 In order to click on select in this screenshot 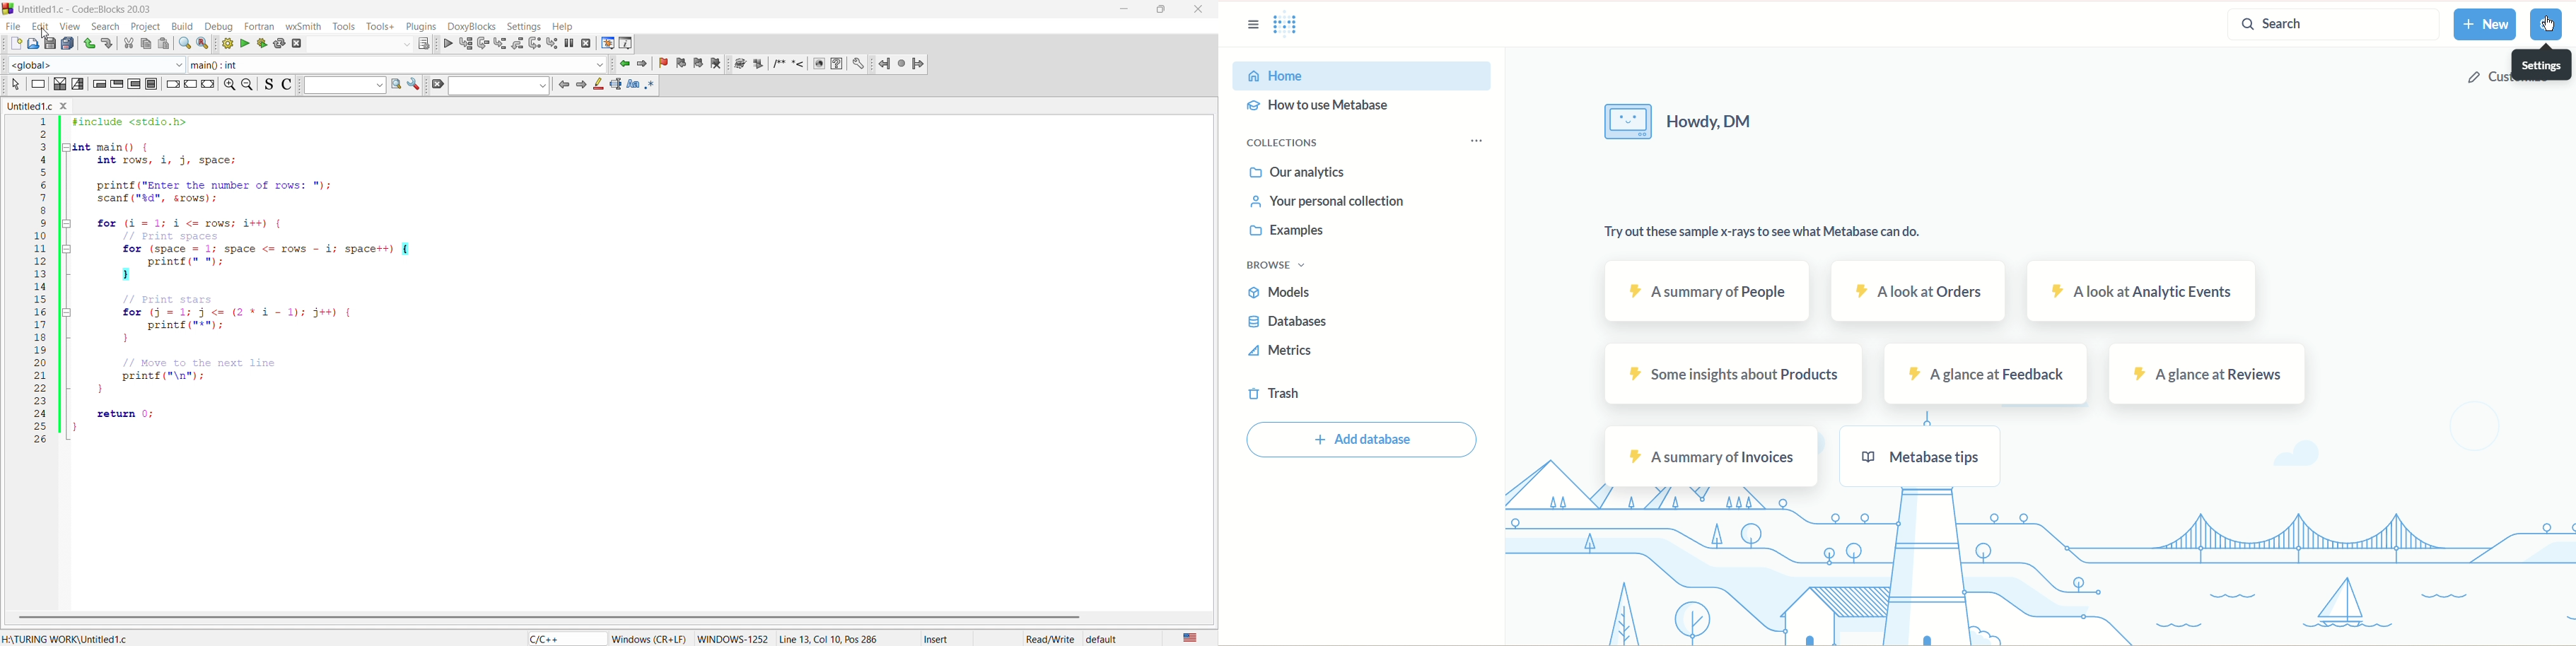, I will do `click(15, 85)`.